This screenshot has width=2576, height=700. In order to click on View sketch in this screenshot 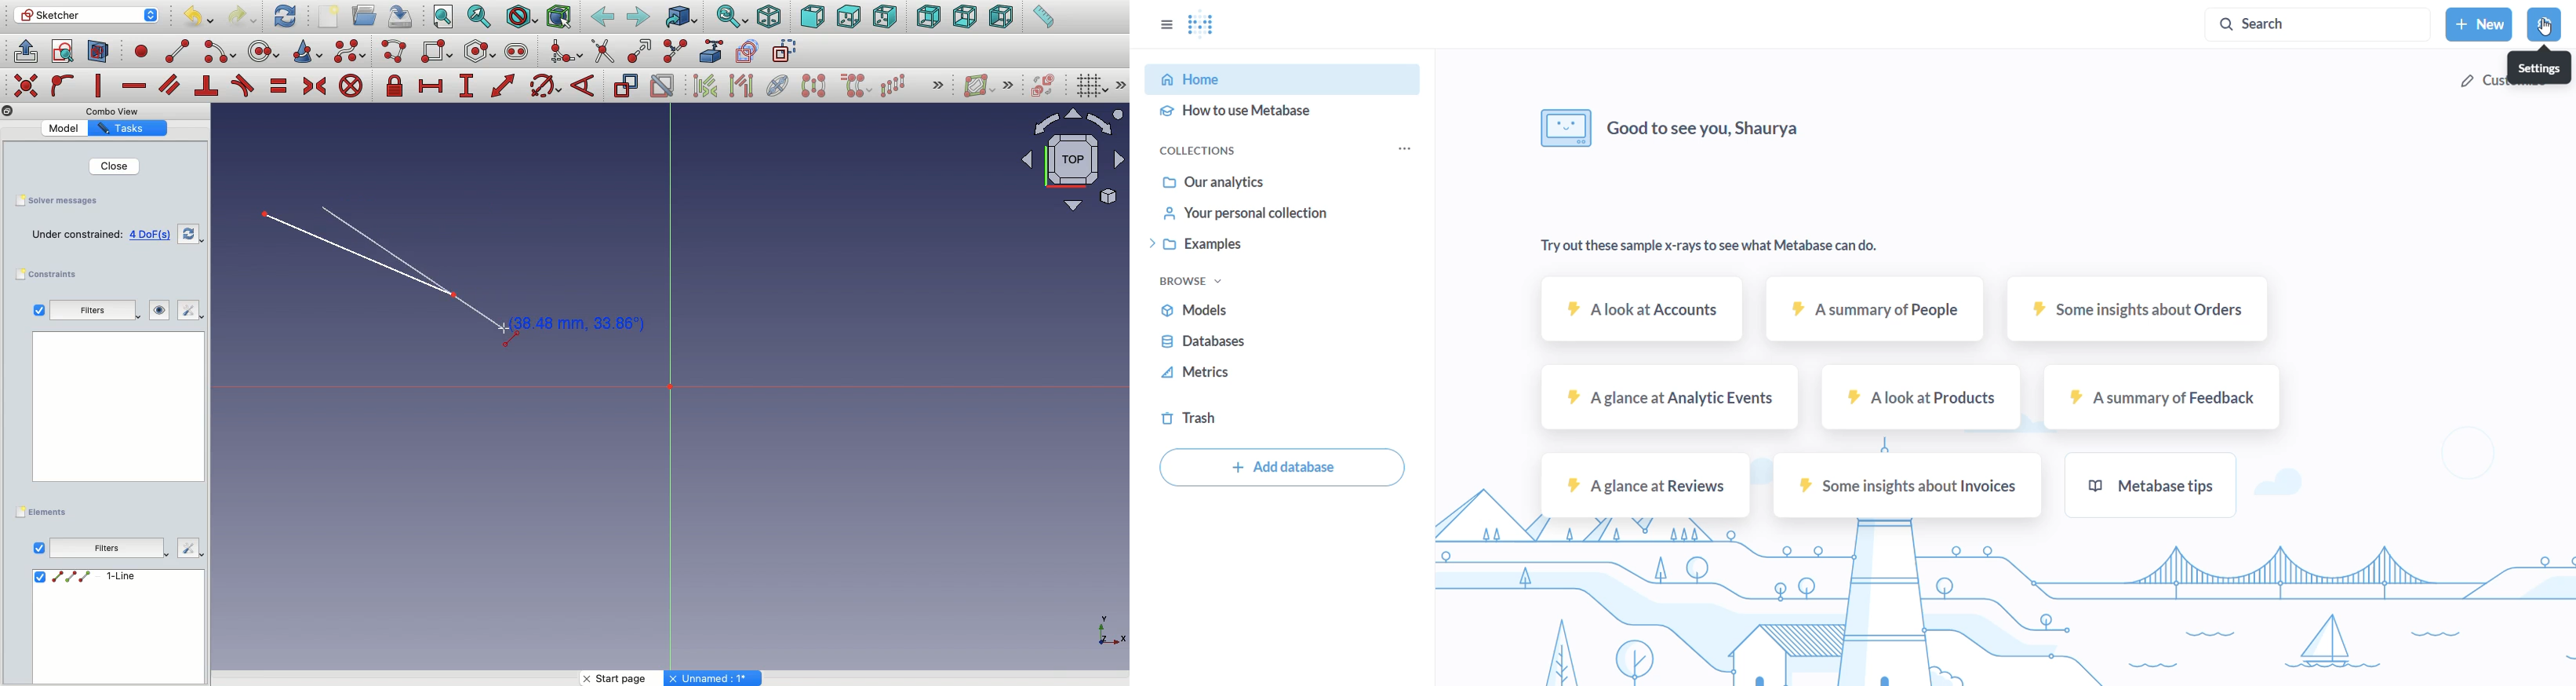, I will do `click(63, 53)`.